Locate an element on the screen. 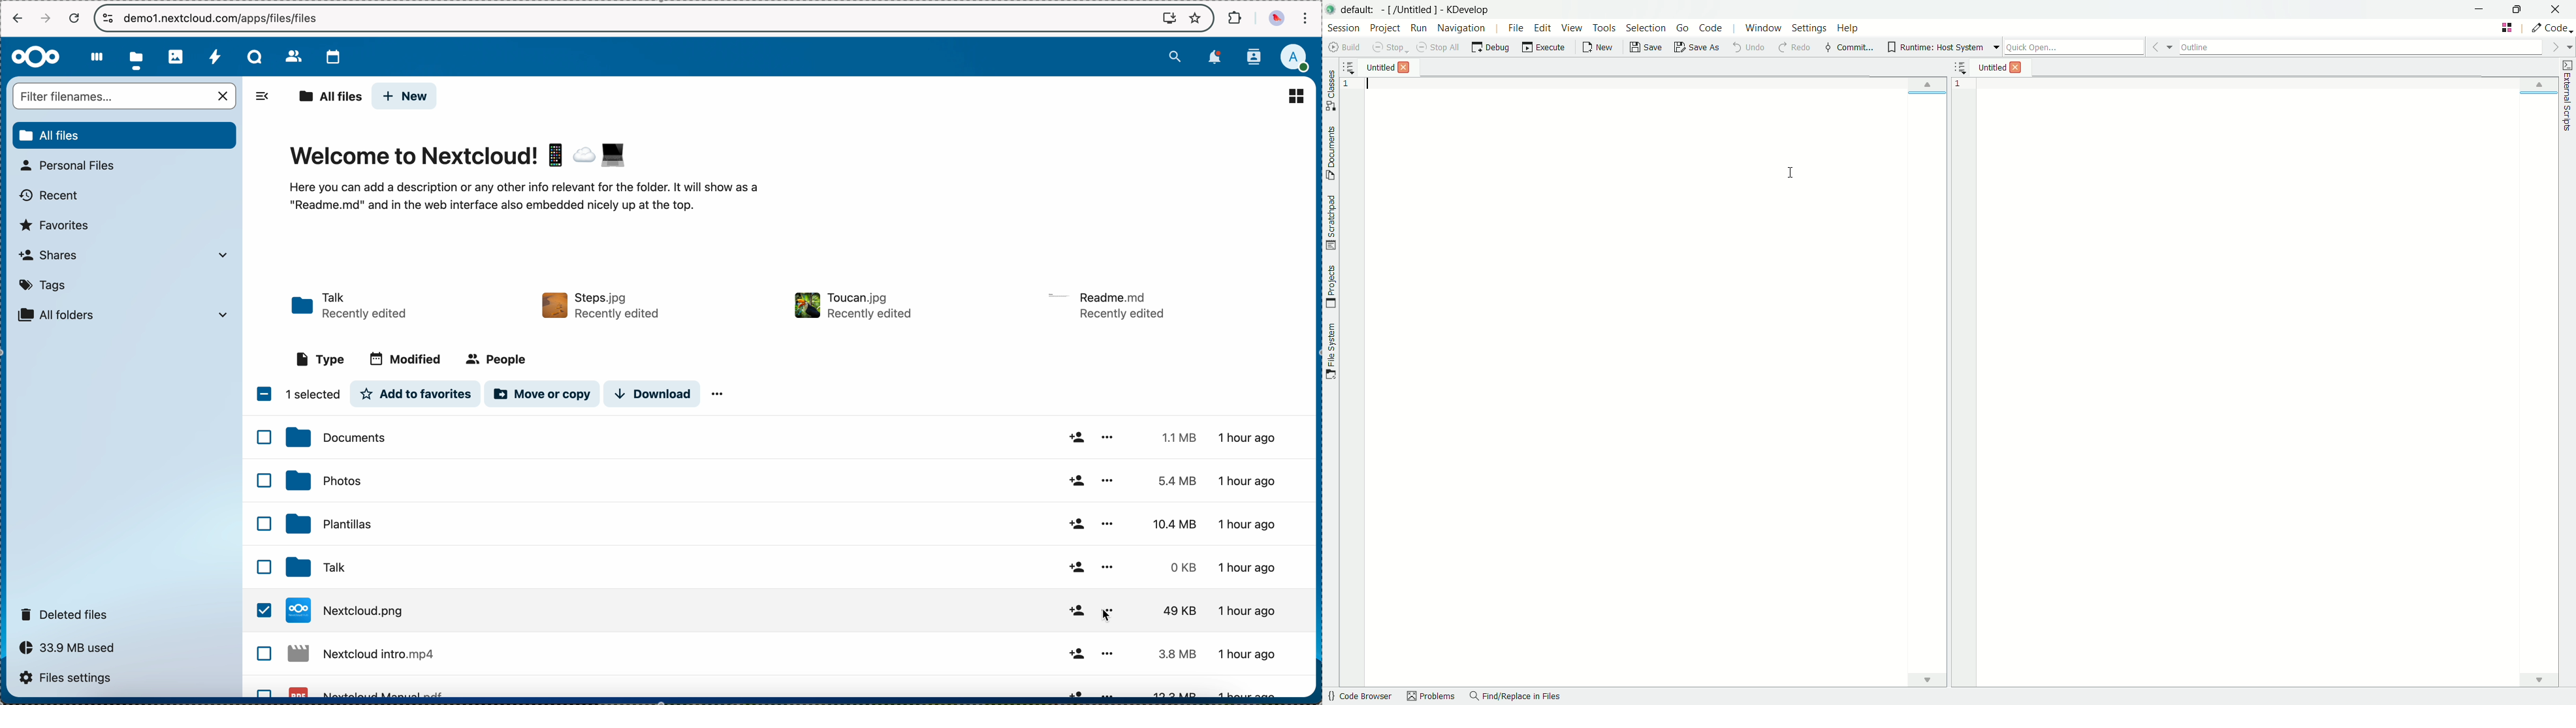 The height and width of the screenshot is (728, 2576). Talk is located at coordinates (349, 307).